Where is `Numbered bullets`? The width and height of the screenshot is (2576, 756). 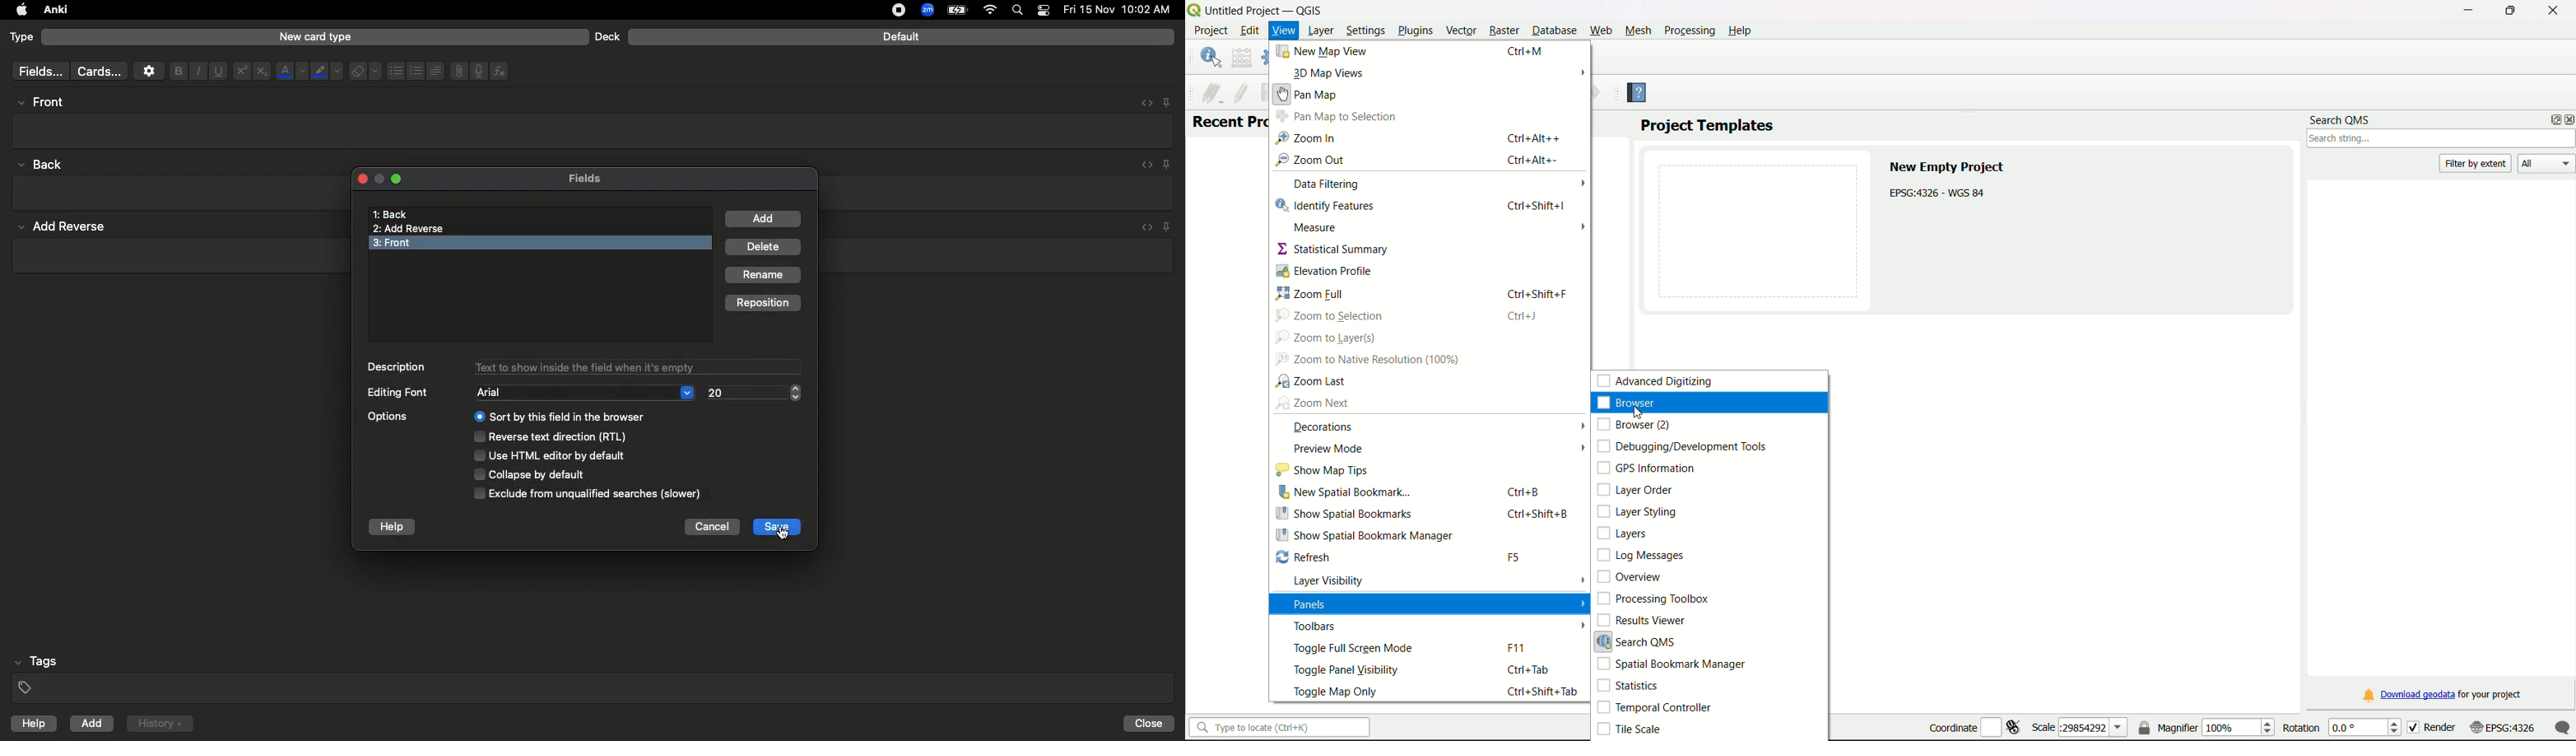
Numbered bullets is located at coordinates (416, 71).